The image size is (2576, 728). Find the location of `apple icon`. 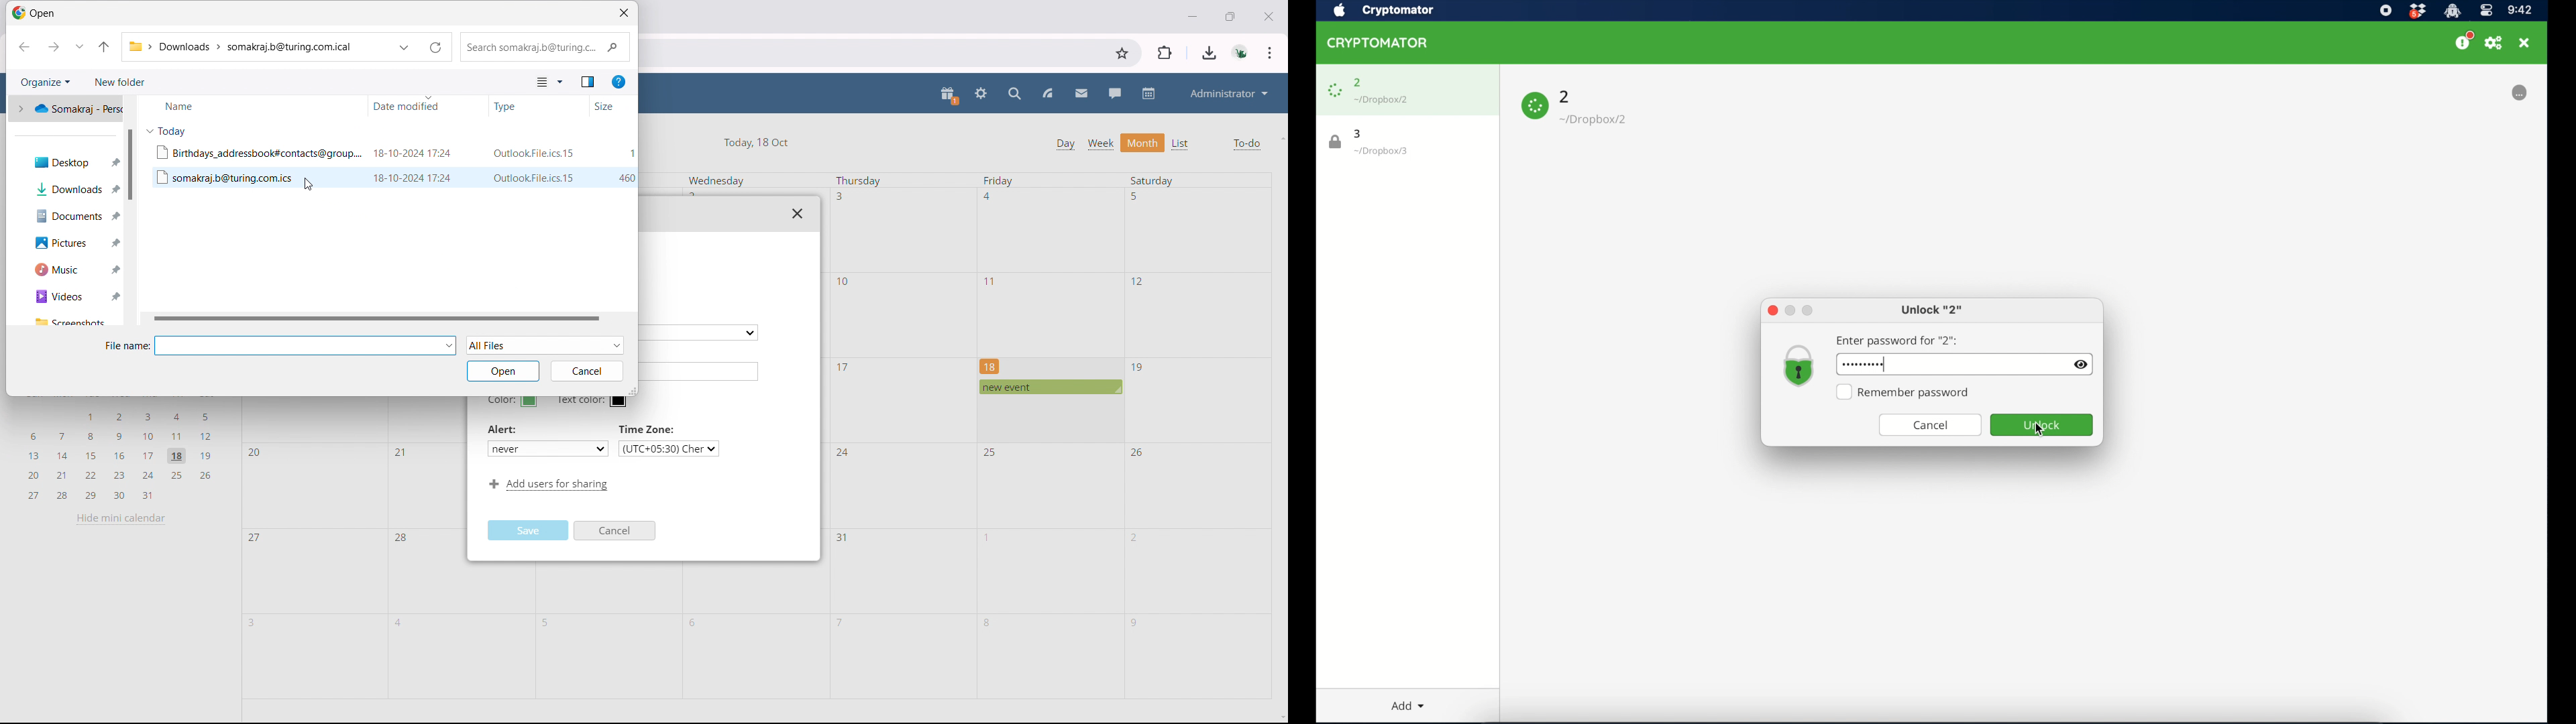

apple icon is located at coordinates (1340, 11).